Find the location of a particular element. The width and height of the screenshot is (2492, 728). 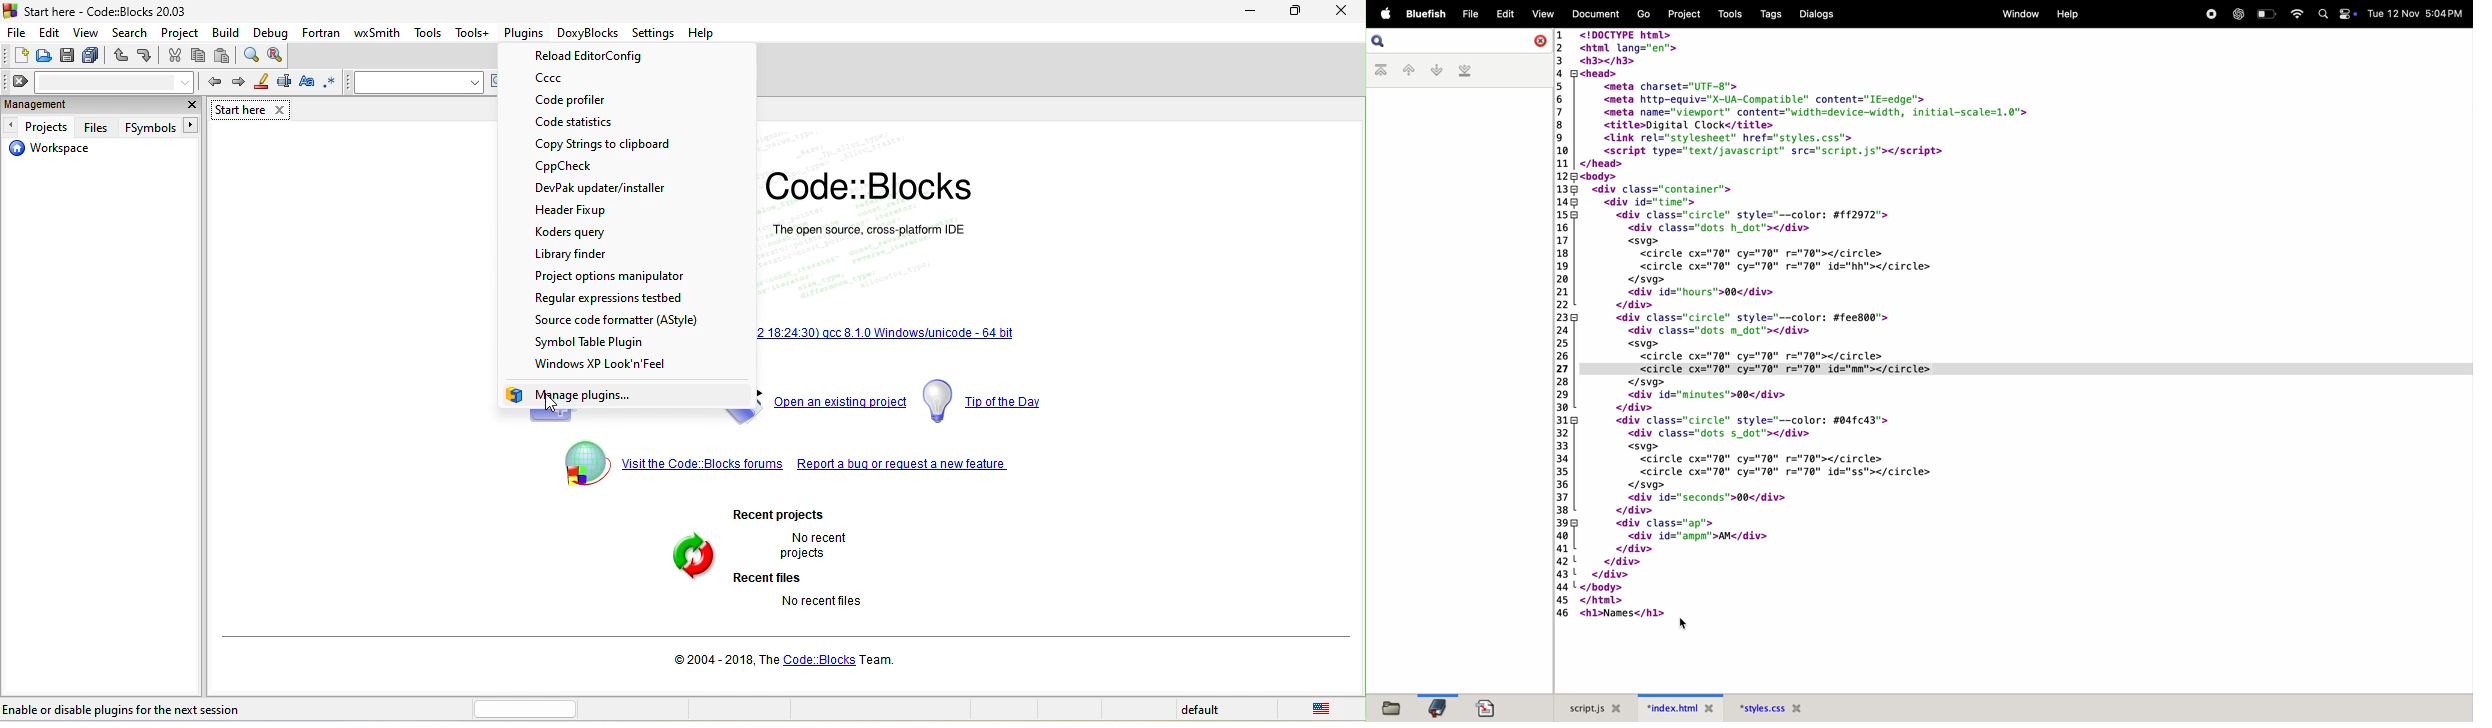

devpak updator\installer is located at coordinates (607, 188).